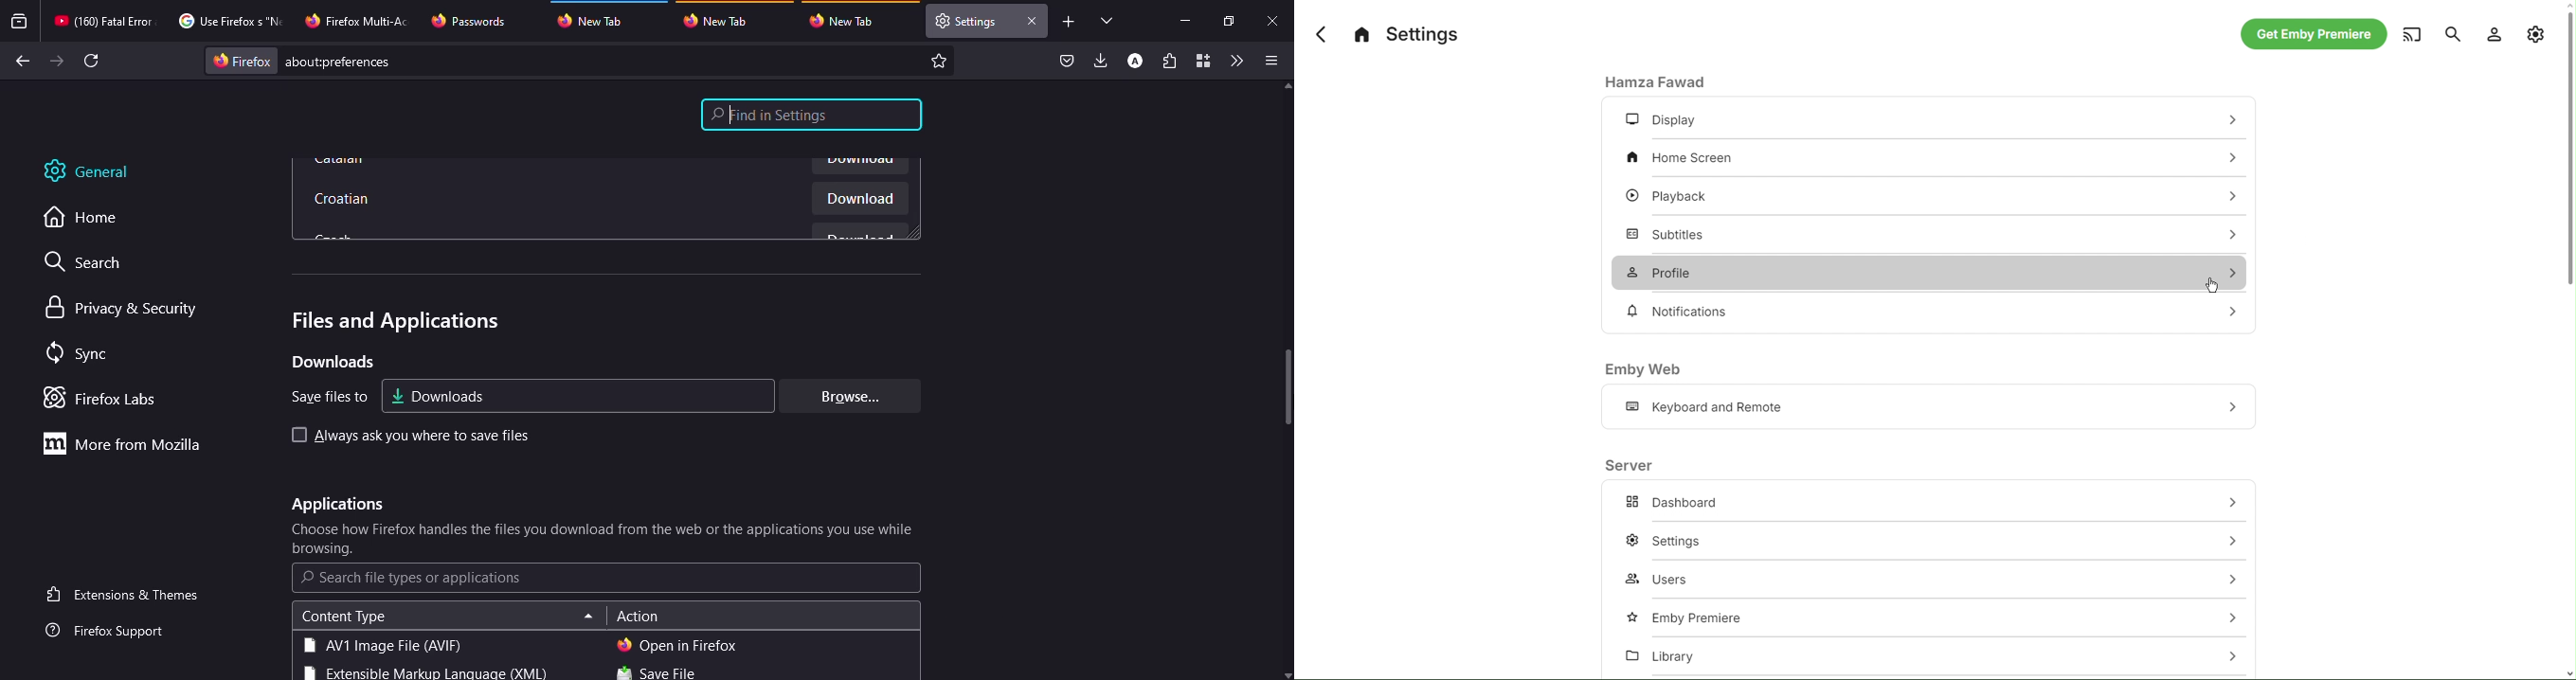 This screenshot has width=2576, height=700. Describe the element at coordinates (1201, 62) in the screenshot. I see `container` at that location.